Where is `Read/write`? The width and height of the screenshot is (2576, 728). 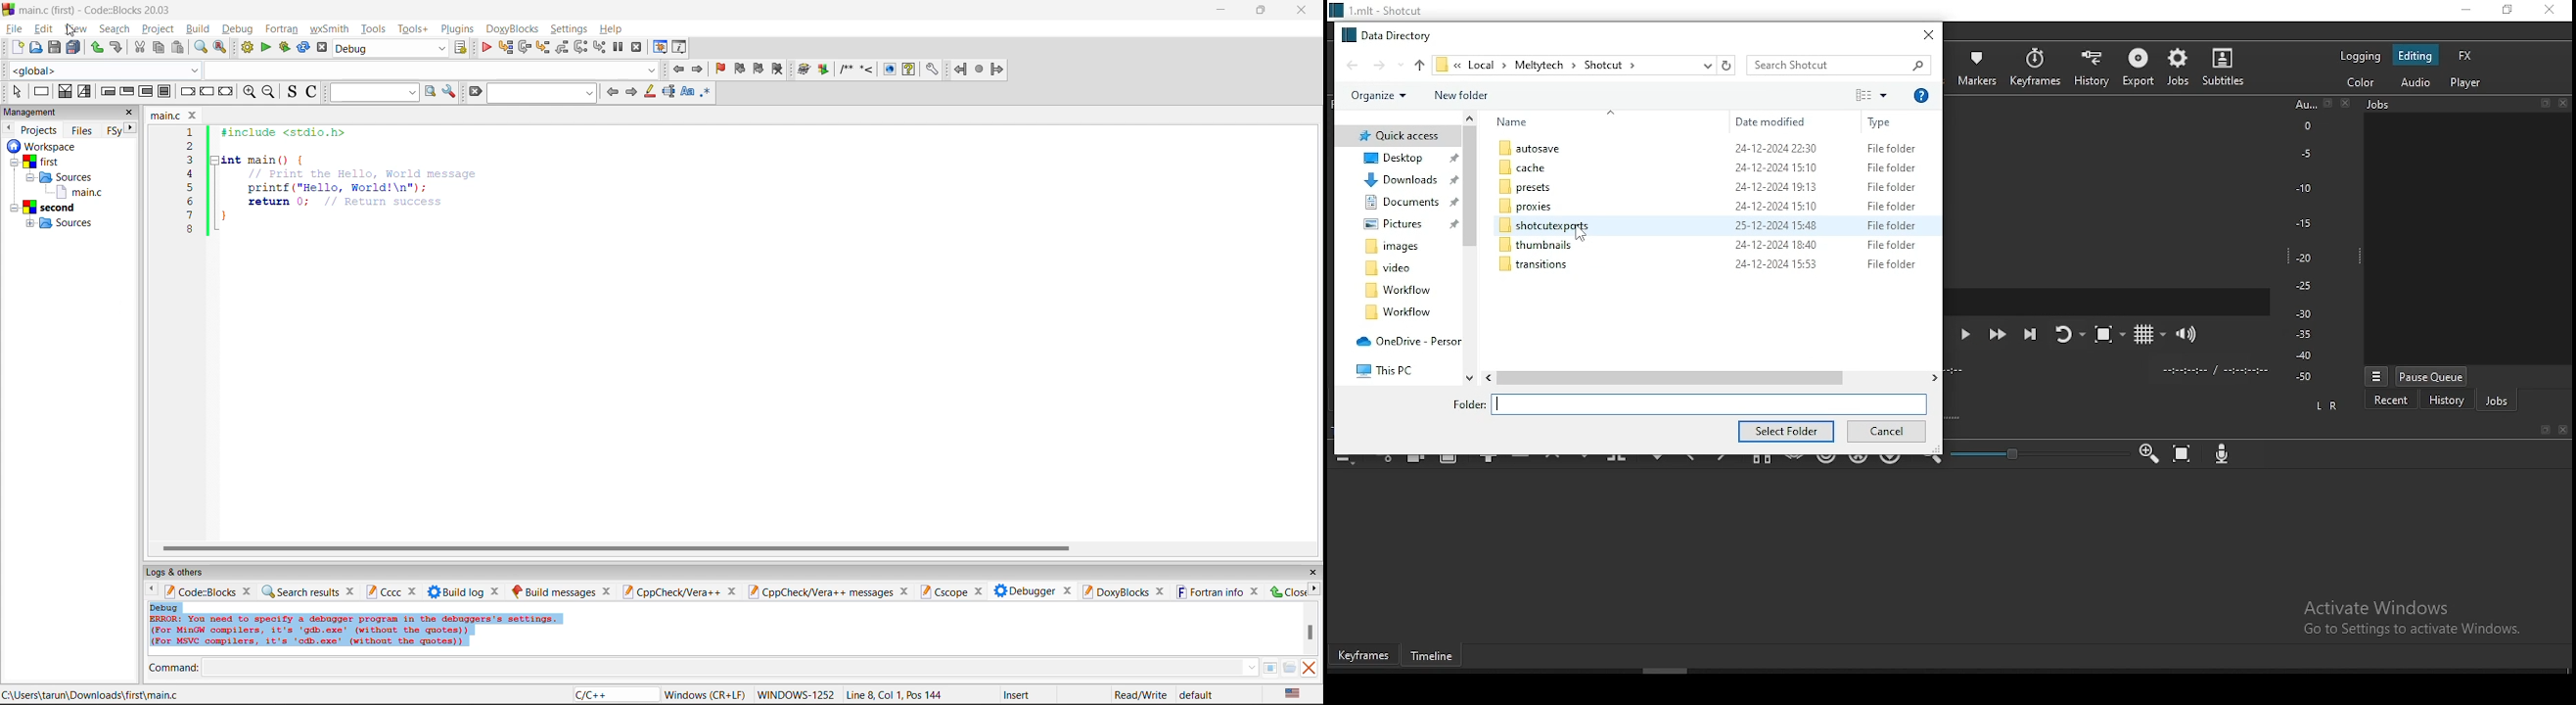 Read/write is located at coordinates (1140, 693).